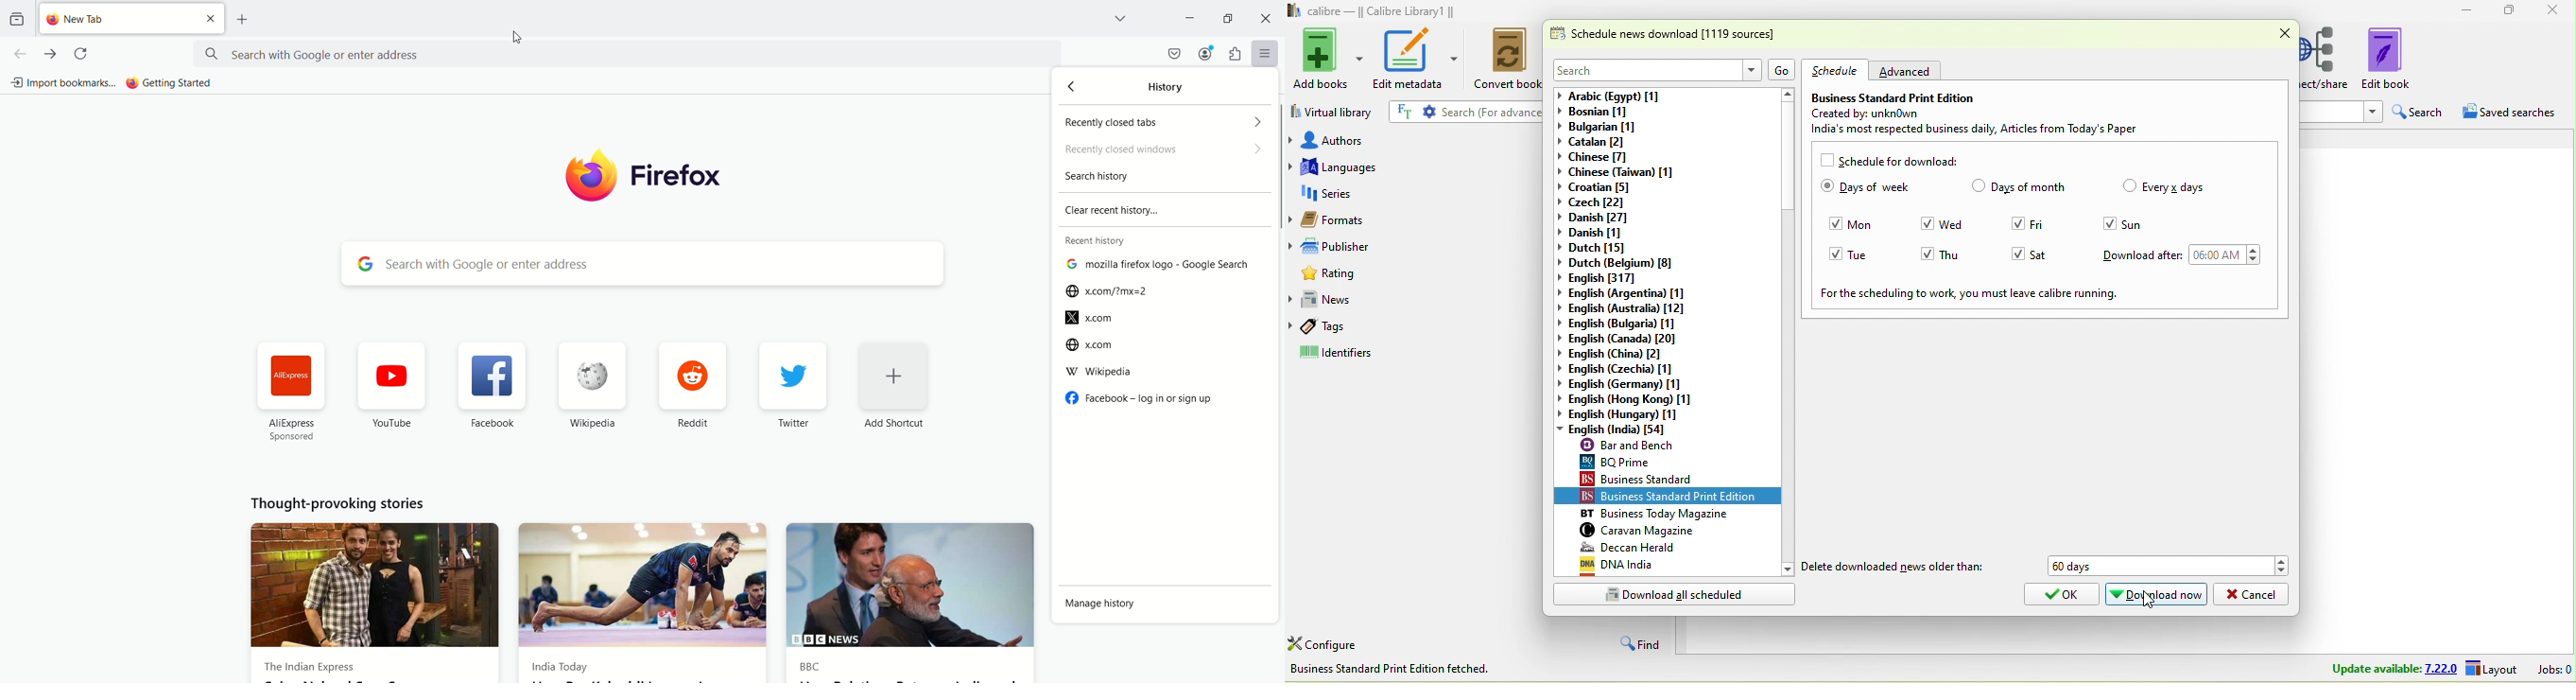 This screenshot has width=2576, height=700. What do you see at coordinates (1673, 461) in the screenshot?
I see `bq prime` at bounding box center [1673, 461].